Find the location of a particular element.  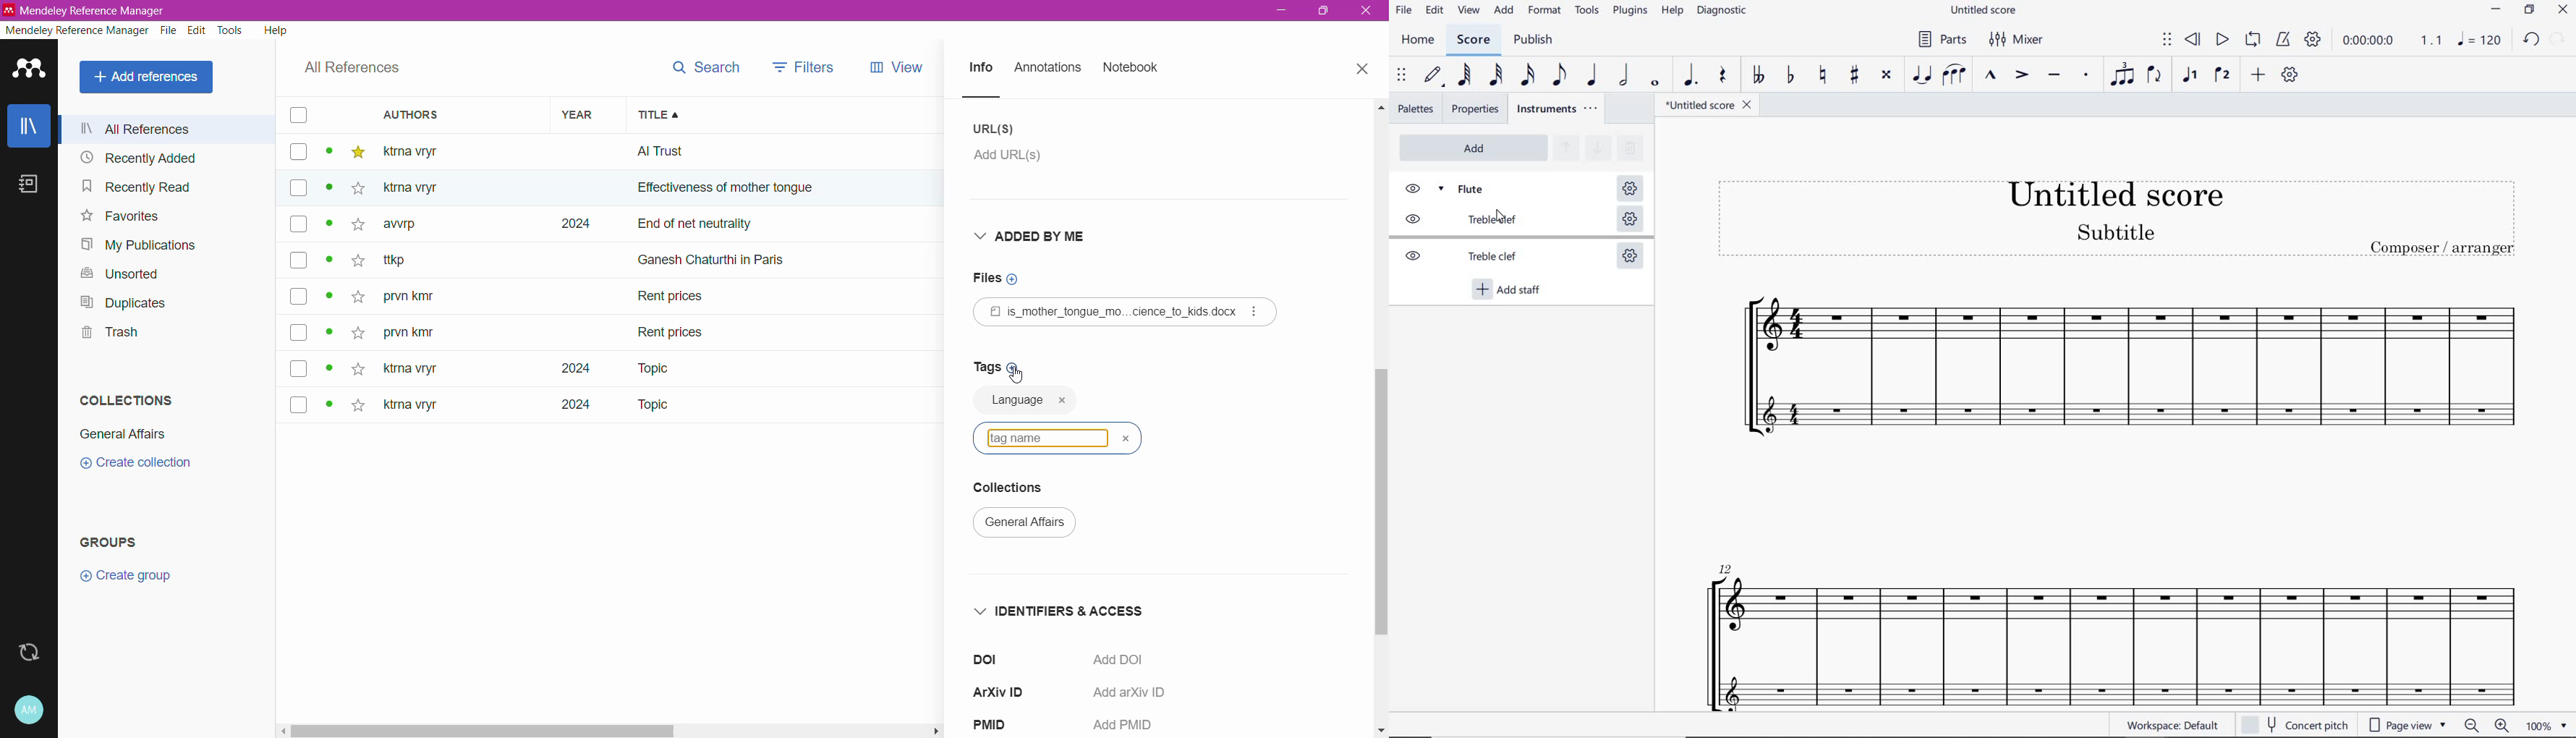

box is located at coordinates (299, 334).